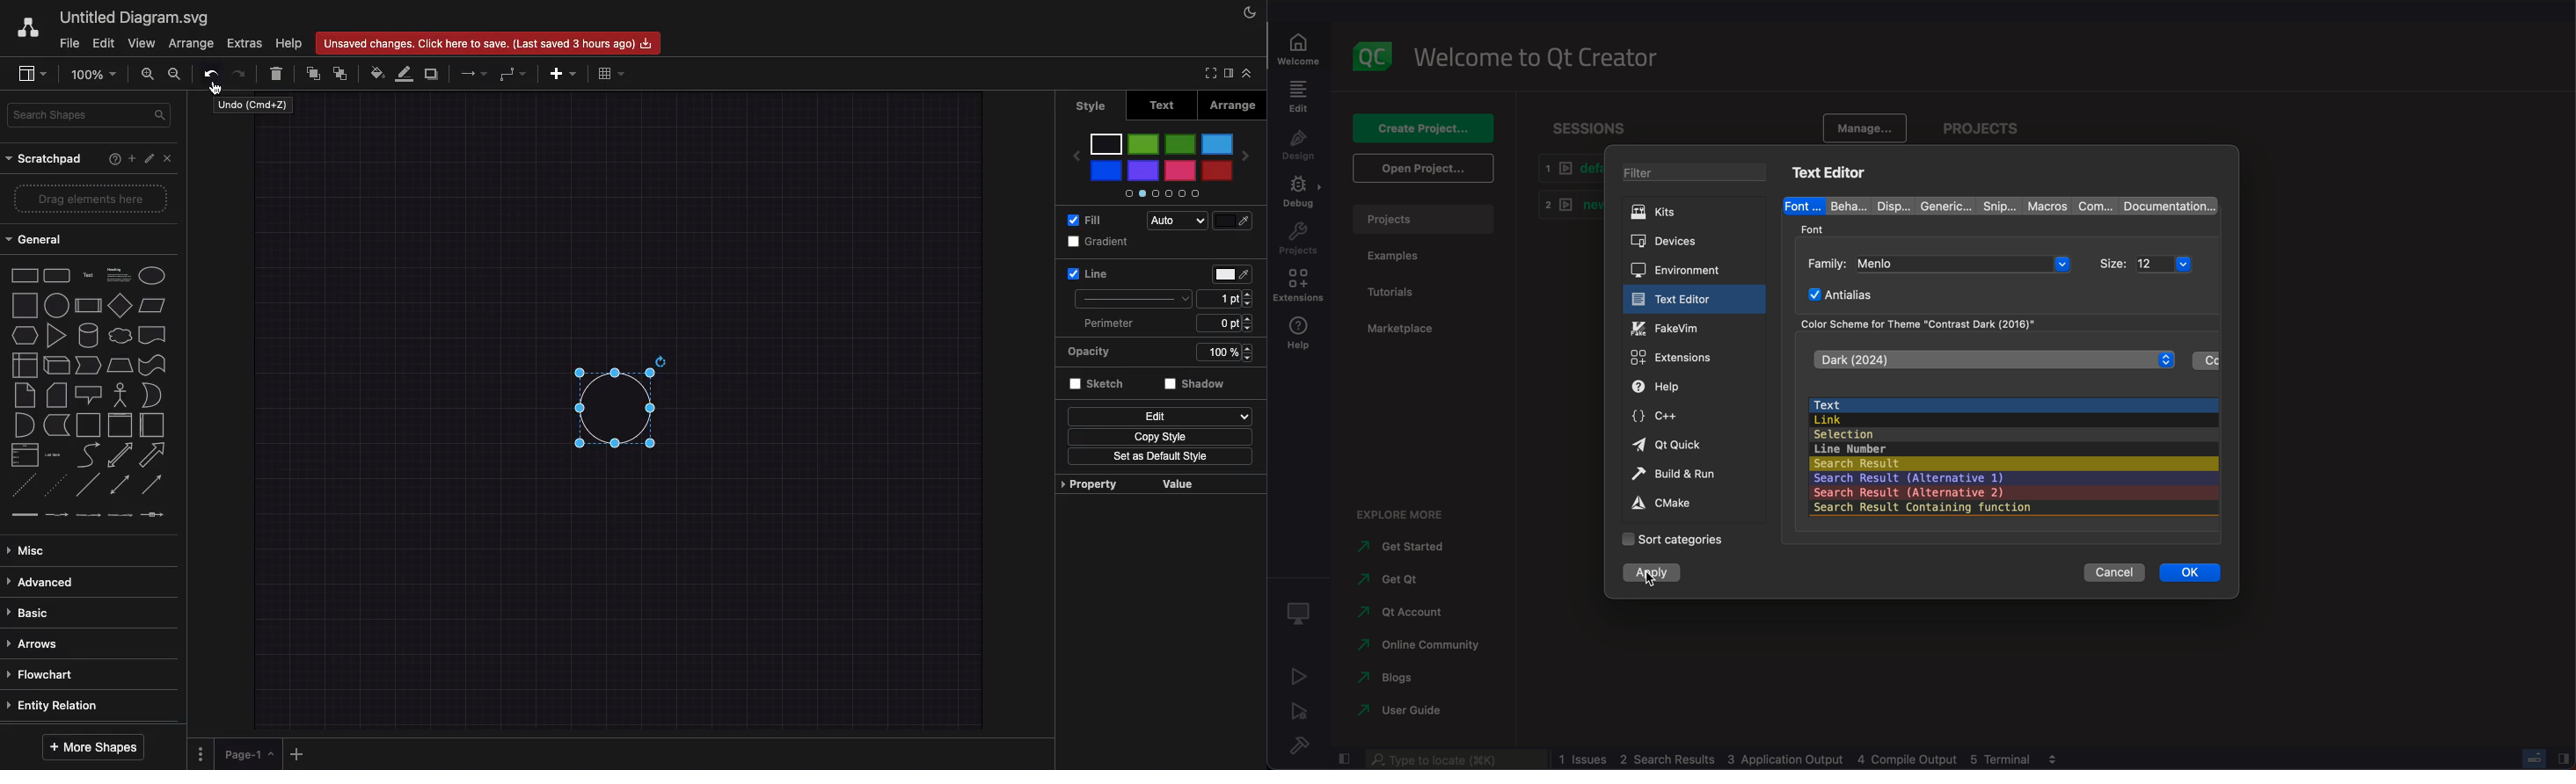  I want to click on Draw.io, so click(29, 30).